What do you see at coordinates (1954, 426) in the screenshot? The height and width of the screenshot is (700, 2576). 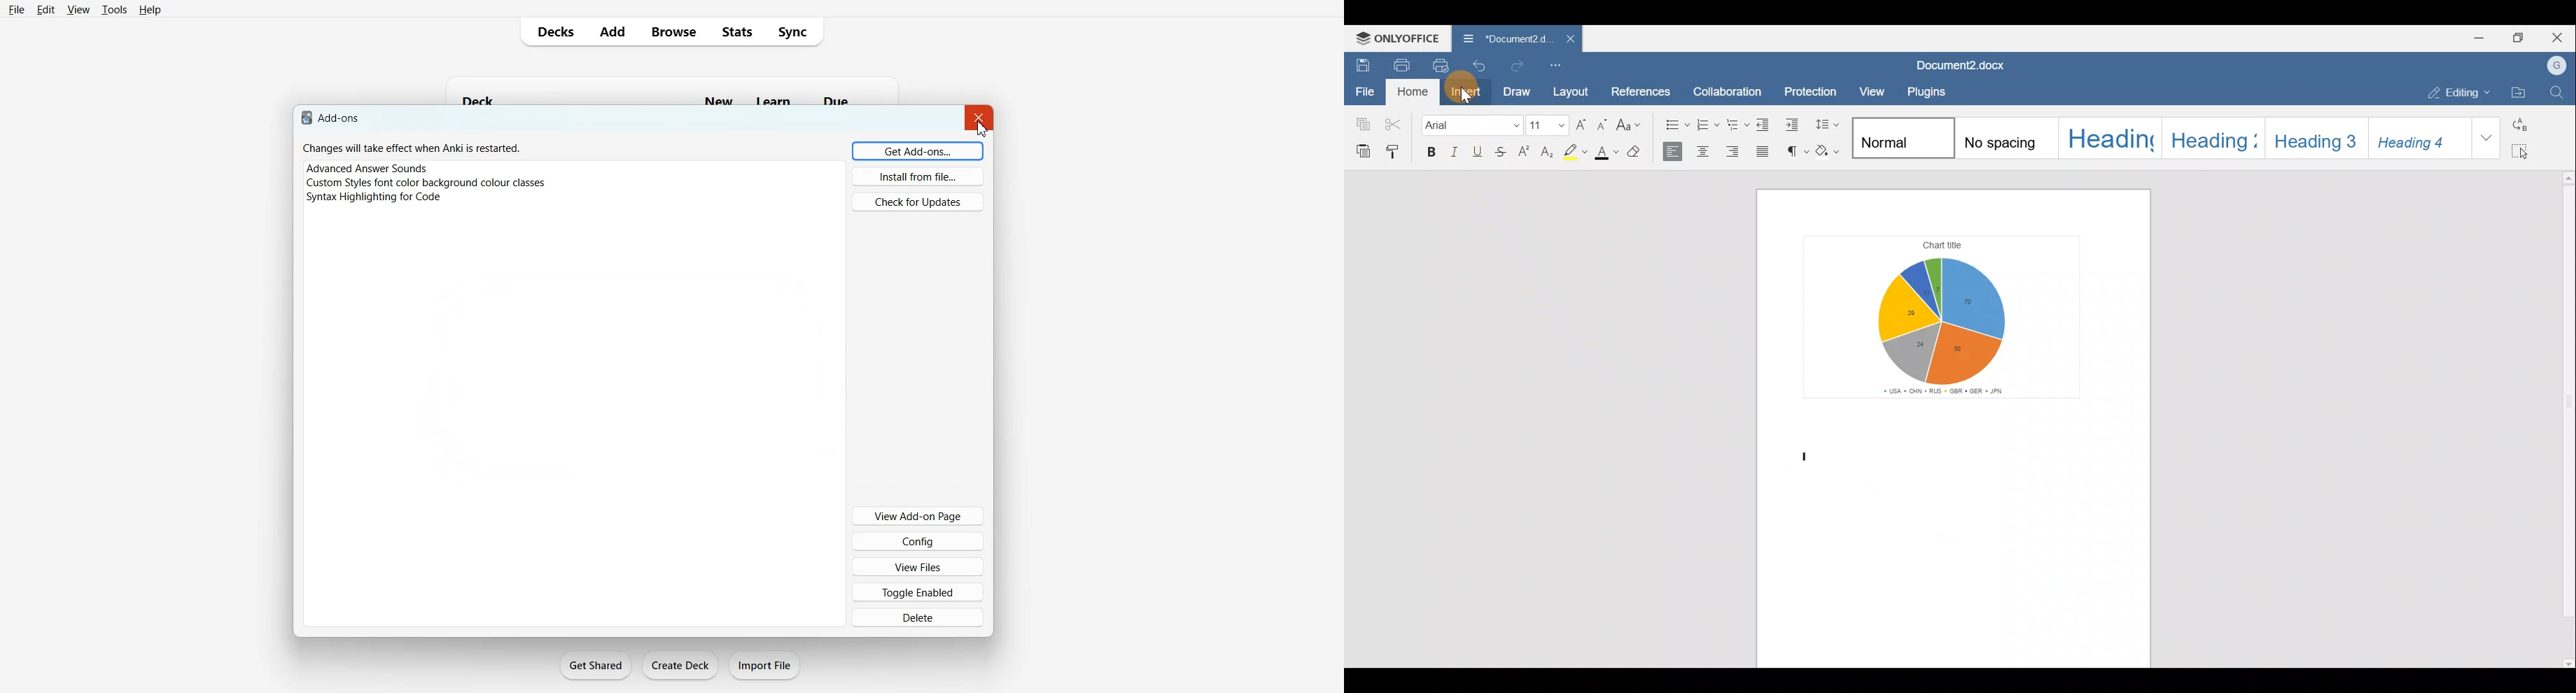 I see `Work area` at bounding box center [1954, 426].